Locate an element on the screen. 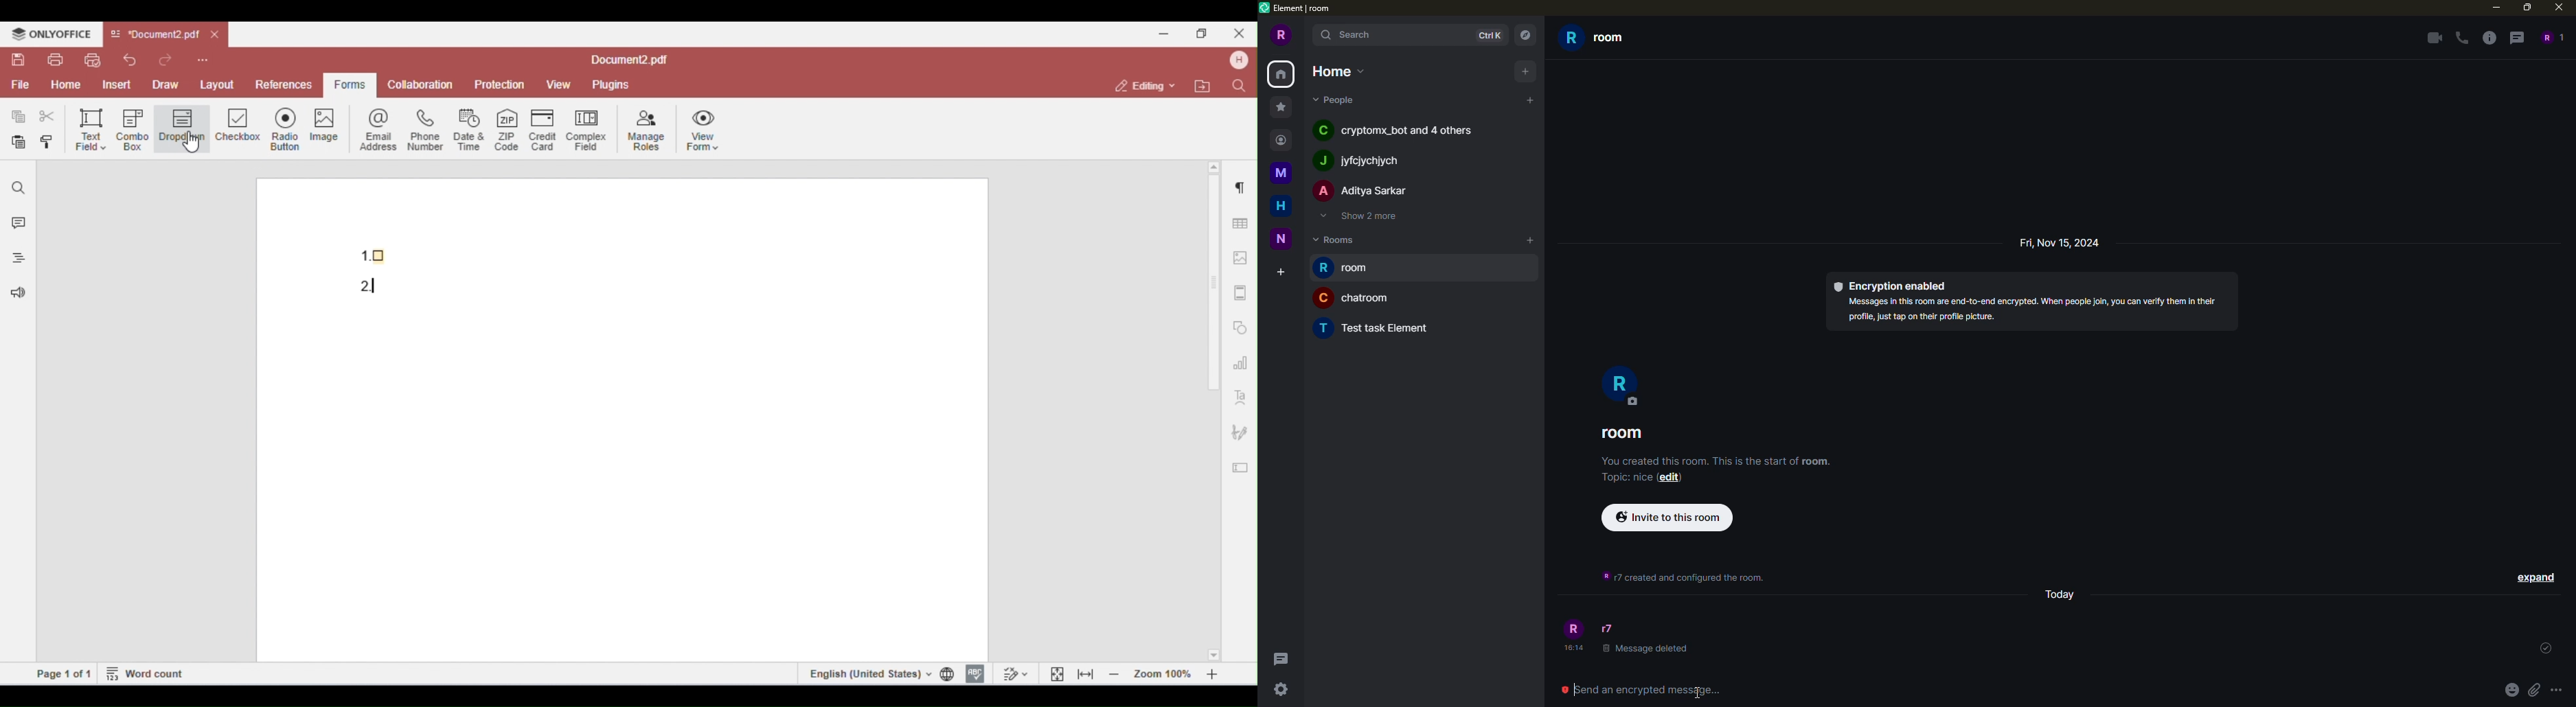 Image resolution: width=2576 pixels, height=728 pixels. search is located at coordinates (1351, 35).